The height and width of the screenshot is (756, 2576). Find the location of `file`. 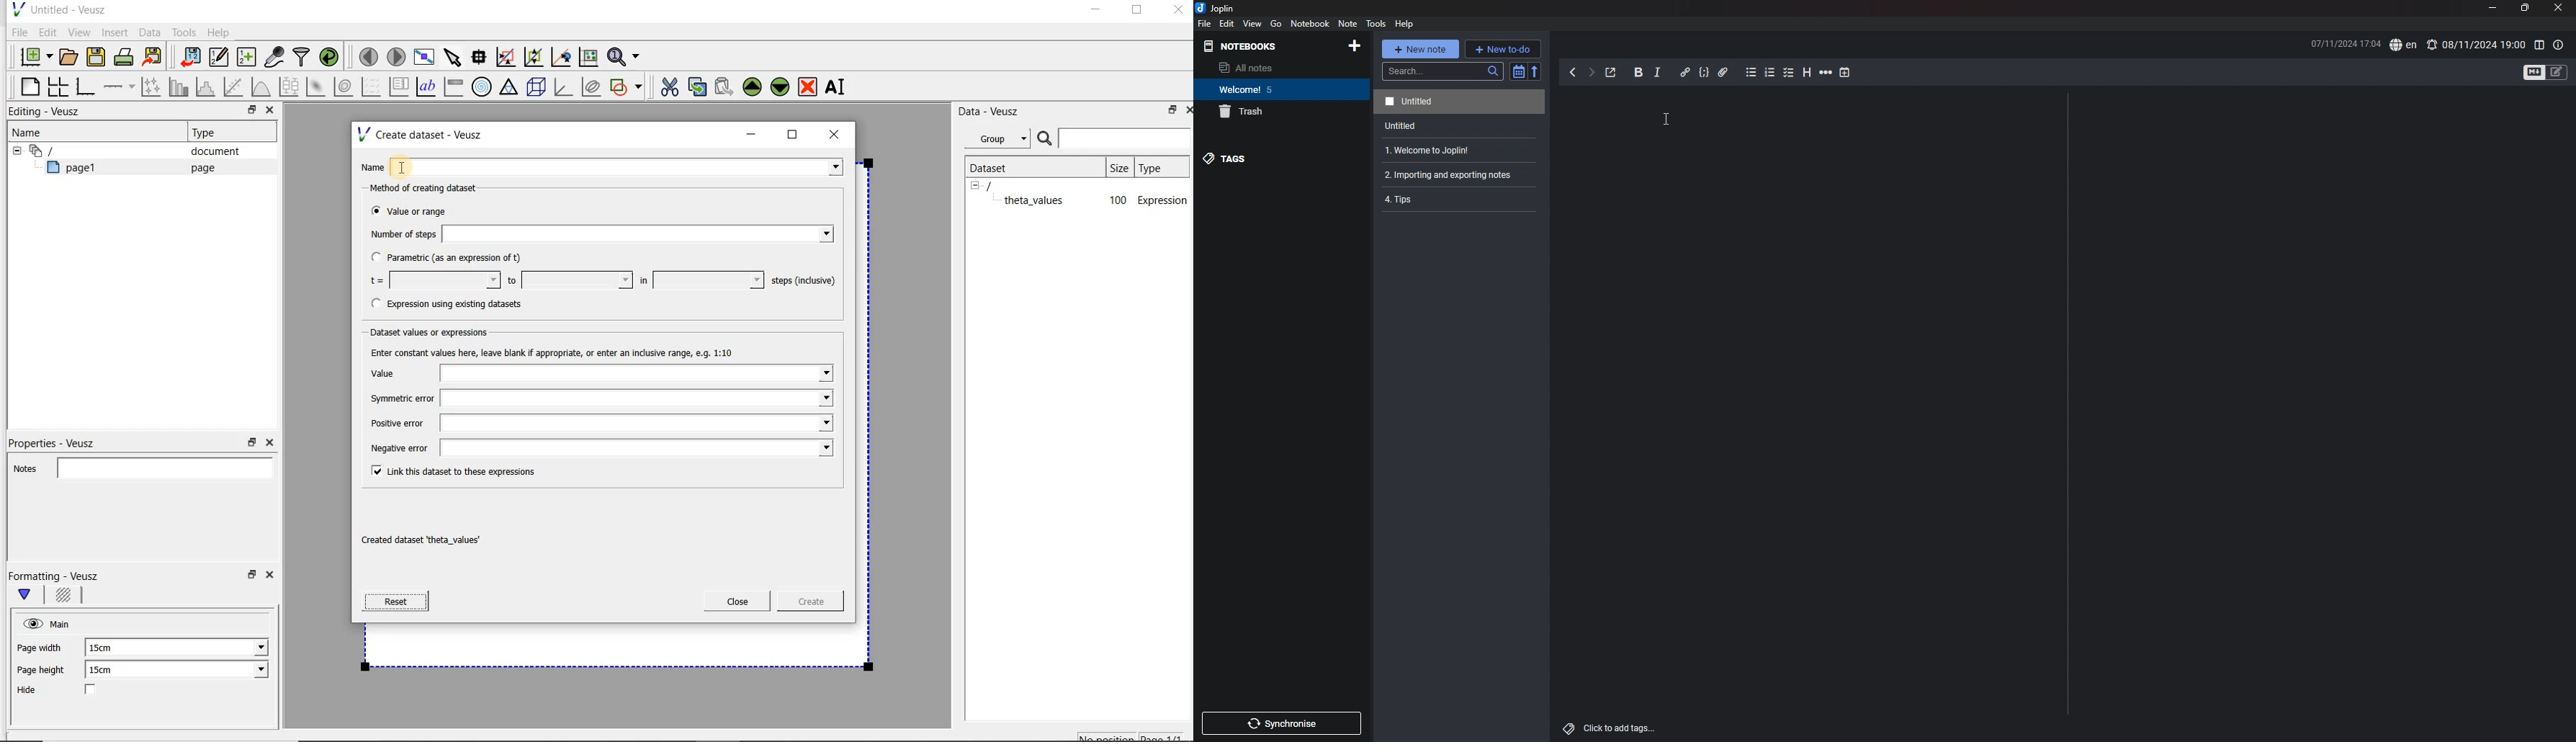

file is located at coordinates (1204, 24).